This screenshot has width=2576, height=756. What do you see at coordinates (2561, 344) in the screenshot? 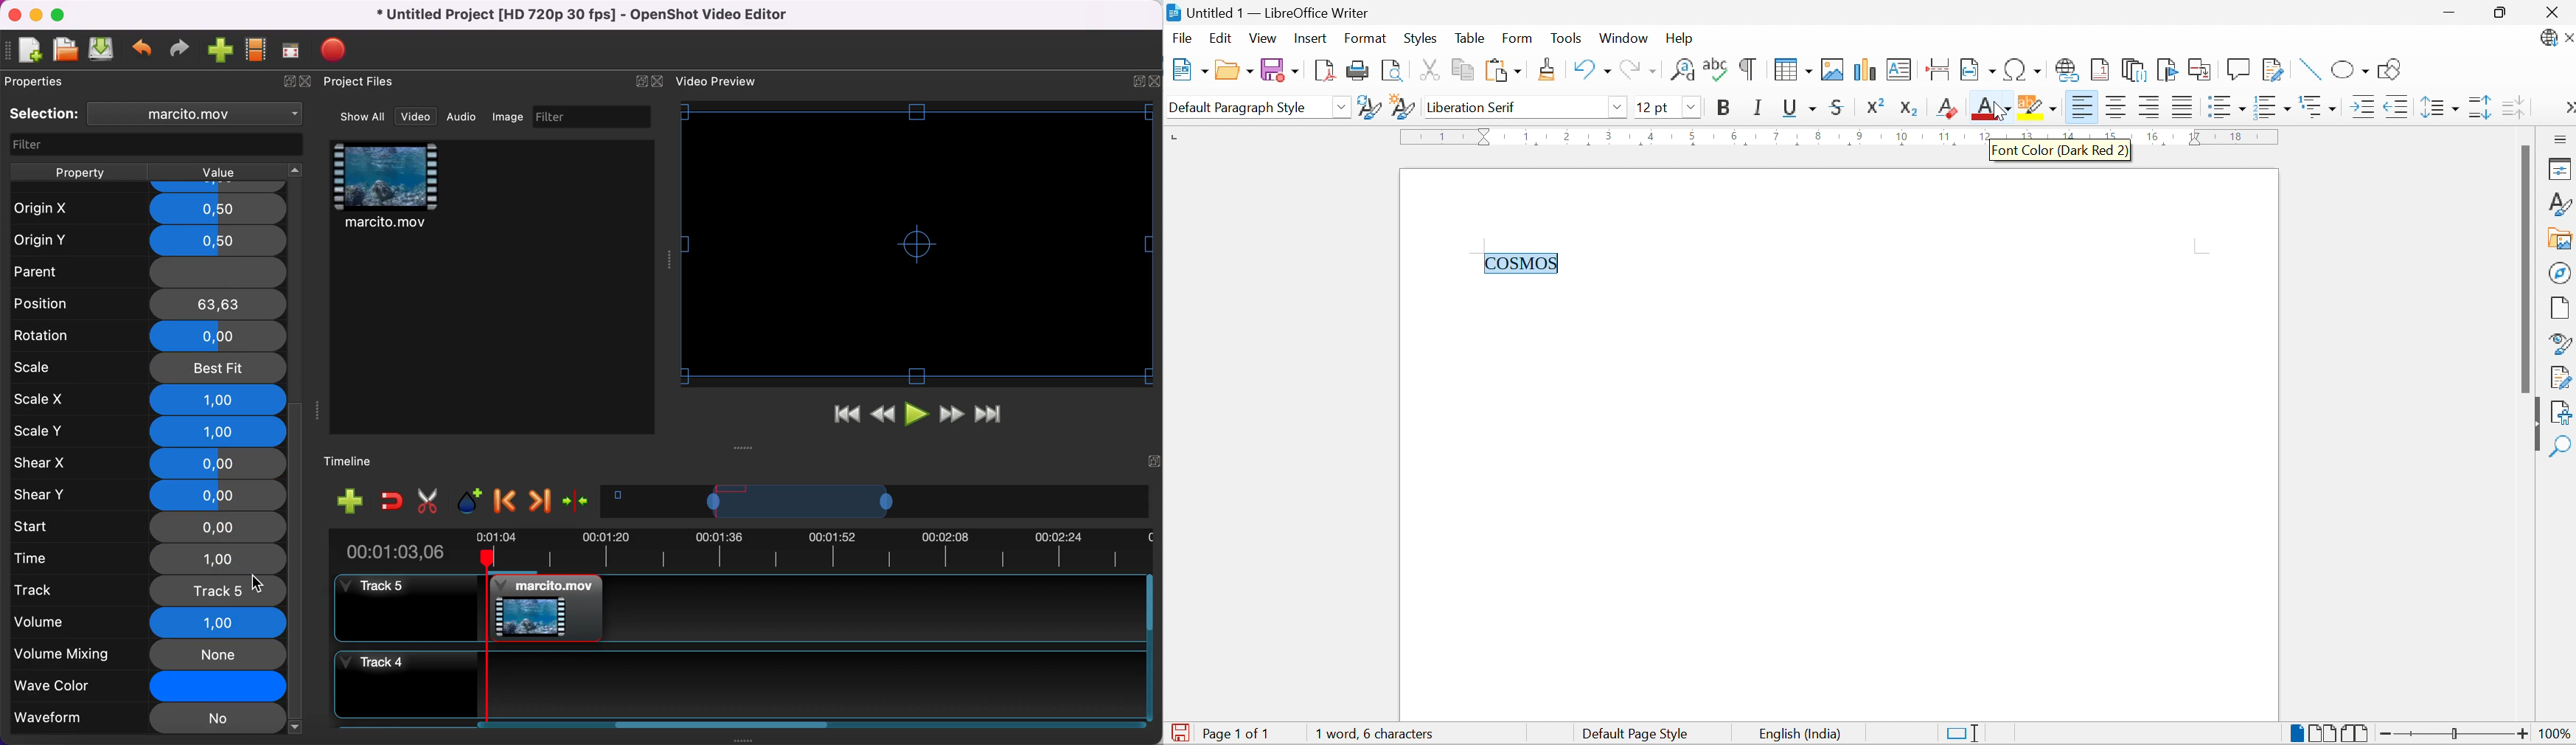
I see `Style Inspector` at bounding box center [2561, 344].